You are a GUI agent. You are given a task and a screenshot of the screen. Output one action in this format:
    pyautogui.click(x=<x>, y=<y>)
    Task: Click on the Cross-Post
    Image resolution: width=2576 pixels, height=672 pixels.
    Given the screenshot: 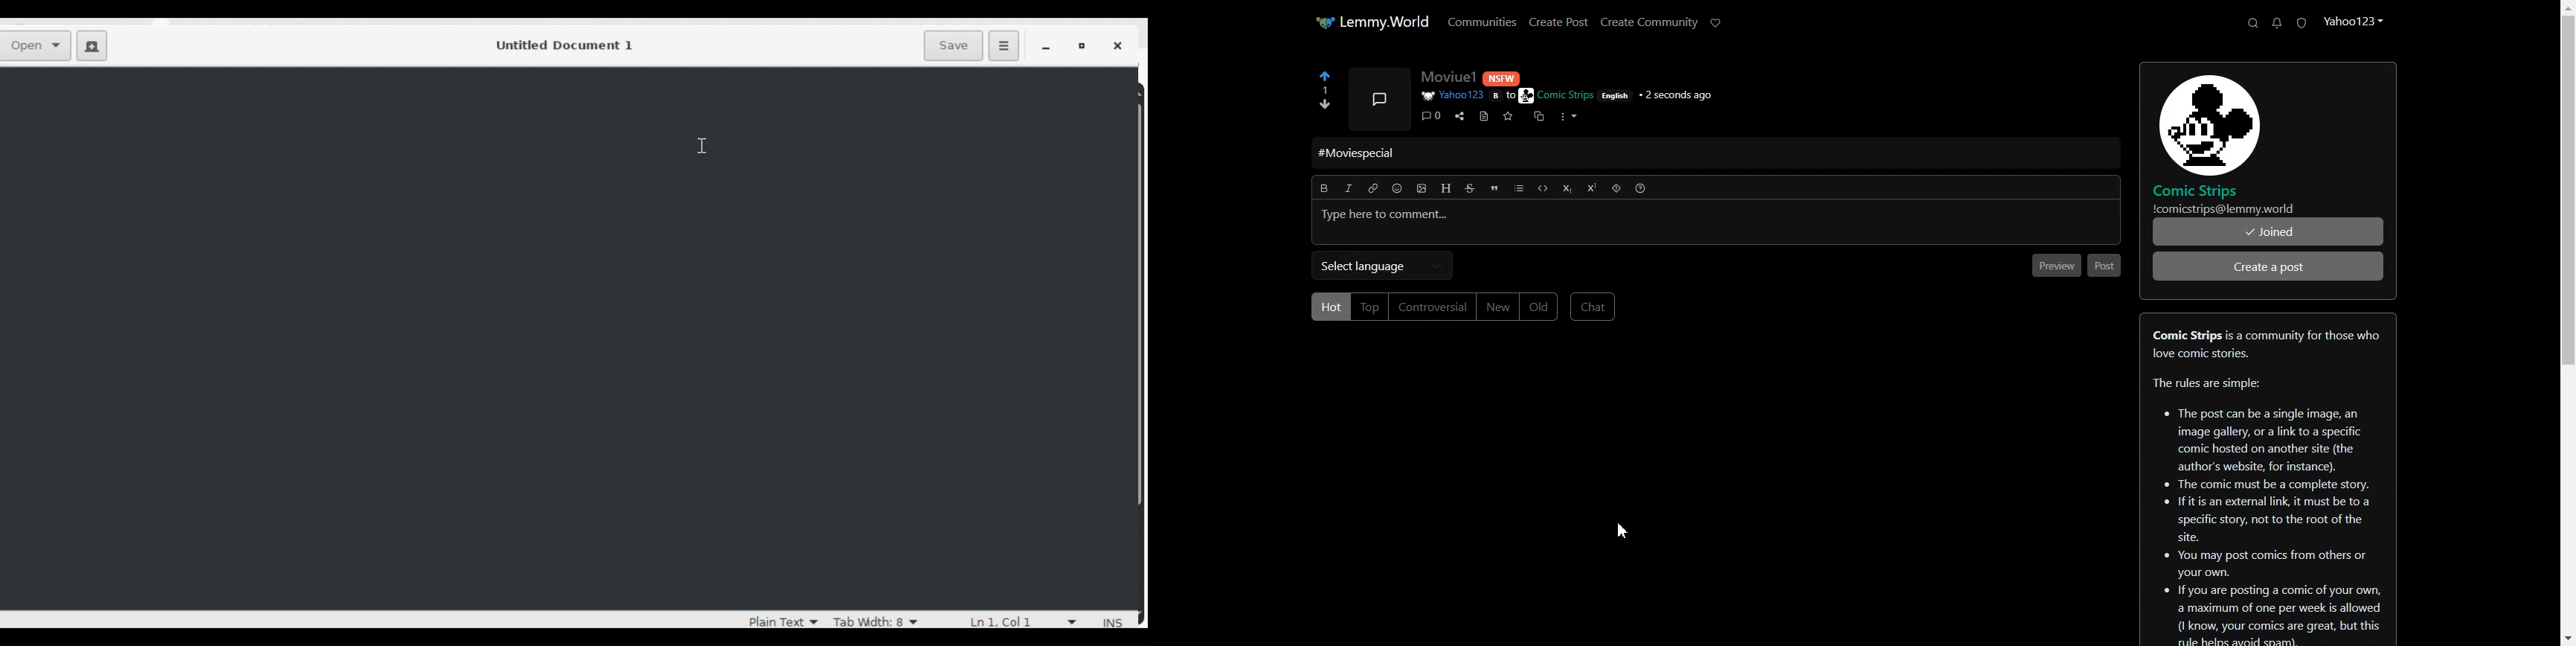 What is the action you would take?
    pyautogui.click(x=1540, y=117)
    